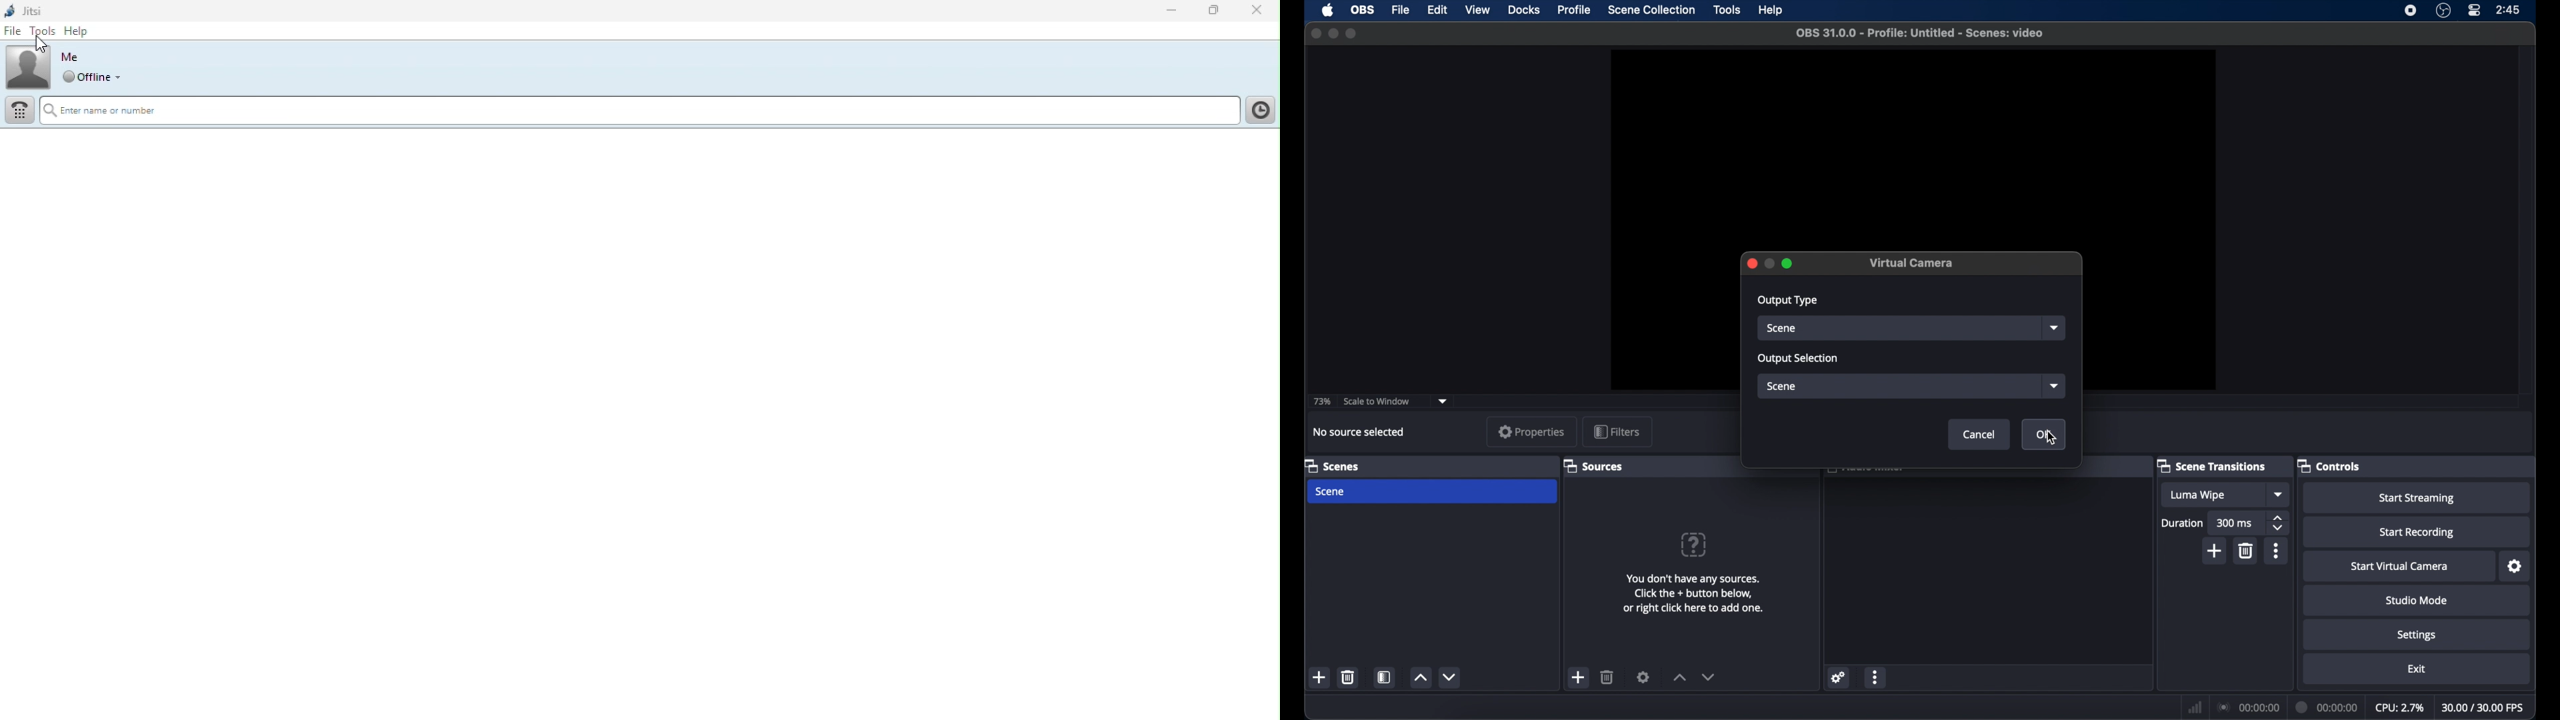 The image size is (2576, 728). I want to click on connection, so click(2247, 707).